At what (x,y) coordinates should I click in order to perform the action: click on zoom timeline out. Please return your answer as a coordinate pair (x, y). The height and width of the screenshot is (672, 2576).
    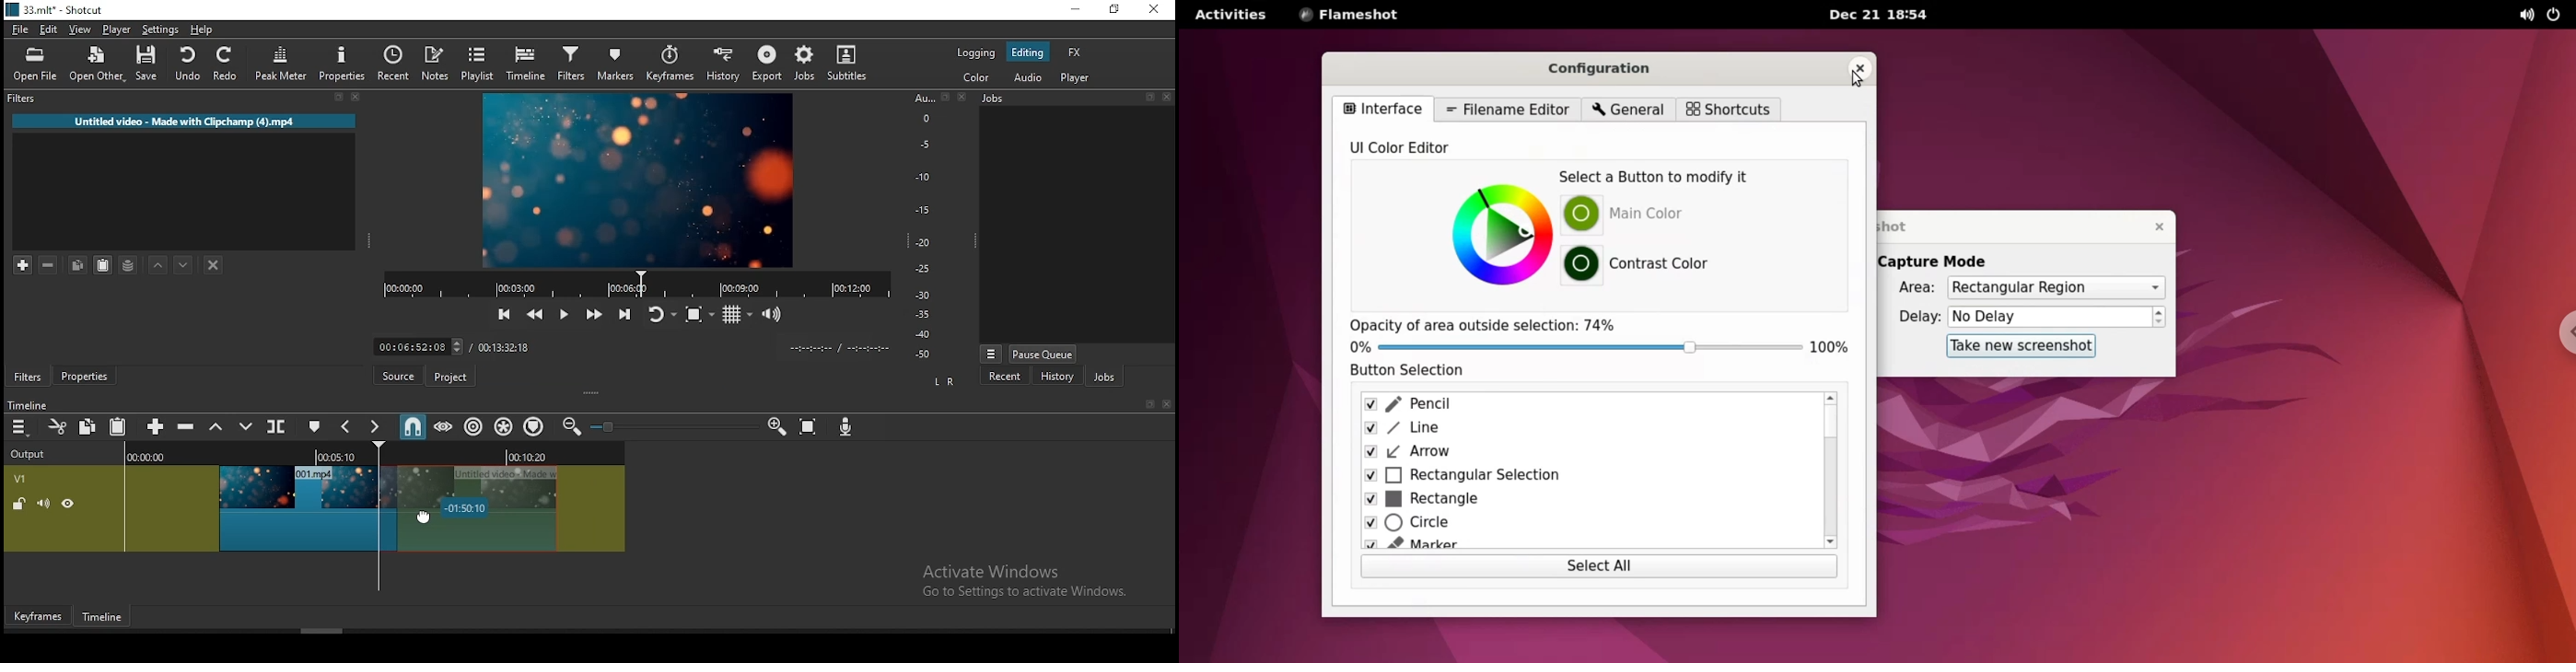
    Looking at the image, I should click on (574, 427).